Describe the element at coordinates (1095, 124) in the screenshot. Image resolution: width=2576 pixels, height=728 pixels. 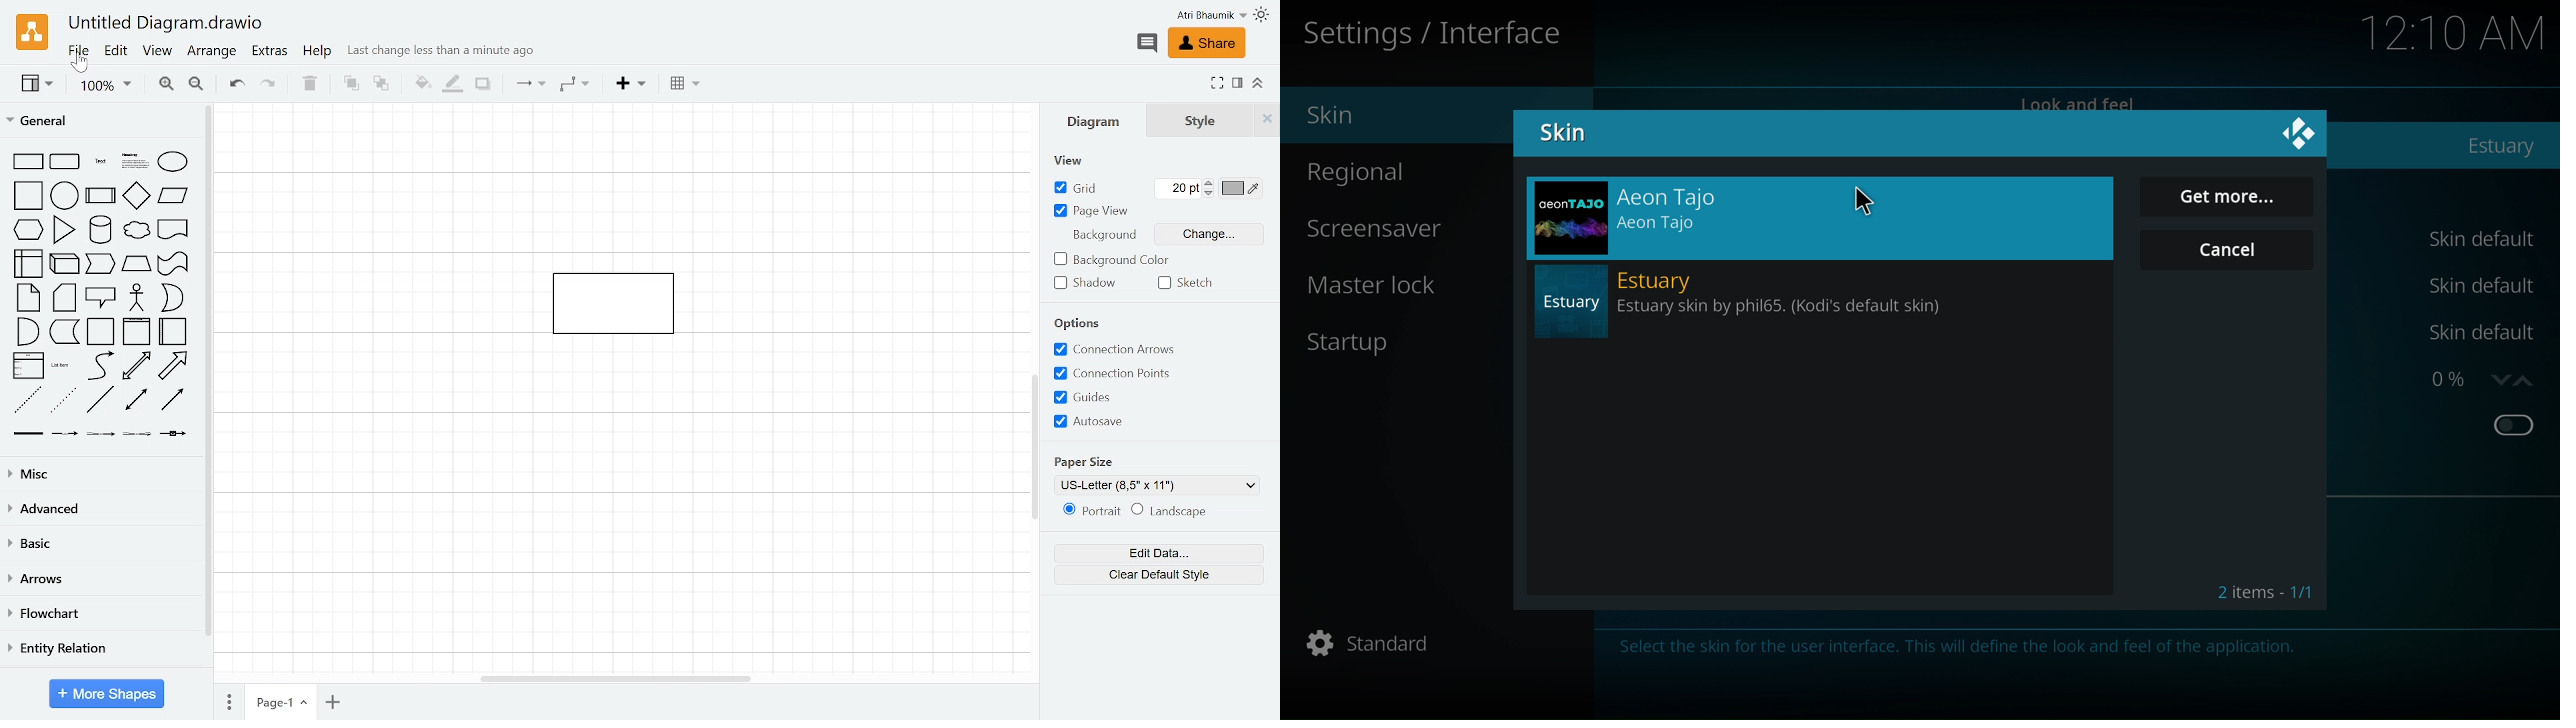
I see `Diagrams` at that location.